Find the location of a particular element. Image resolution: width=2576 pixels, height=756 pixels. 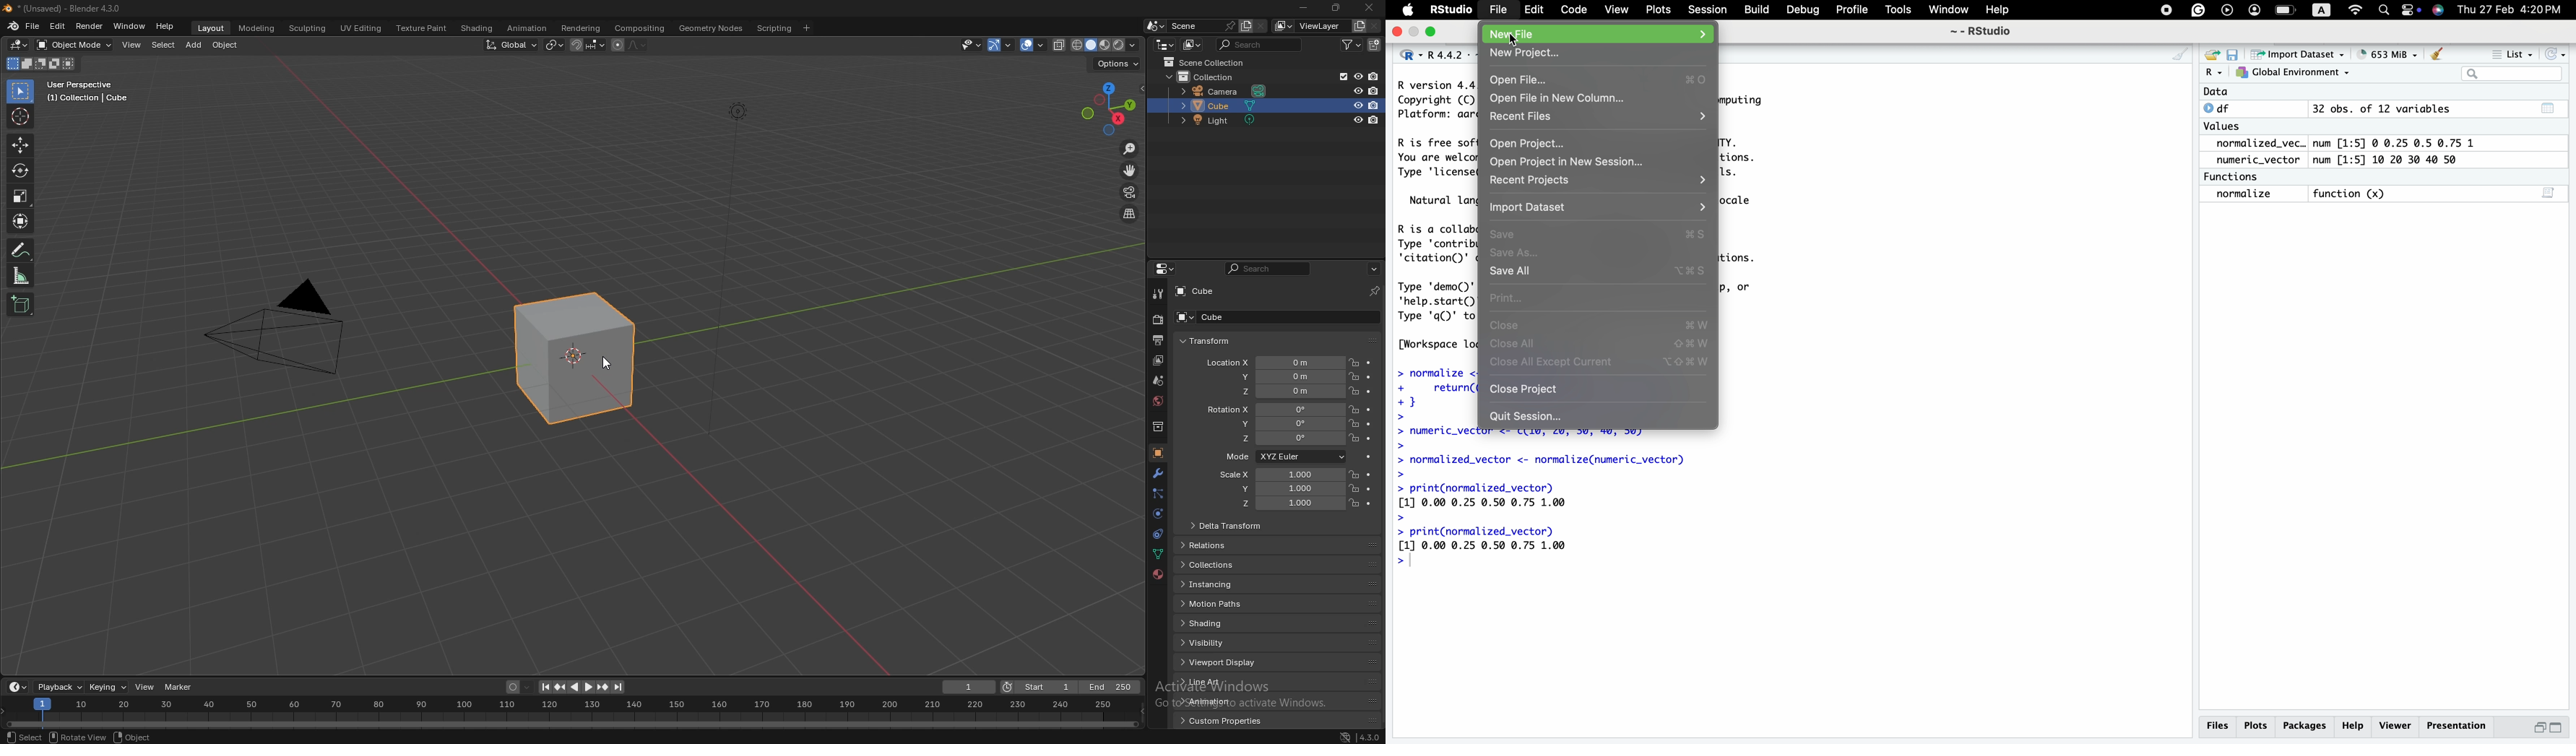

Normalize is located at coordinates (2246, 195).